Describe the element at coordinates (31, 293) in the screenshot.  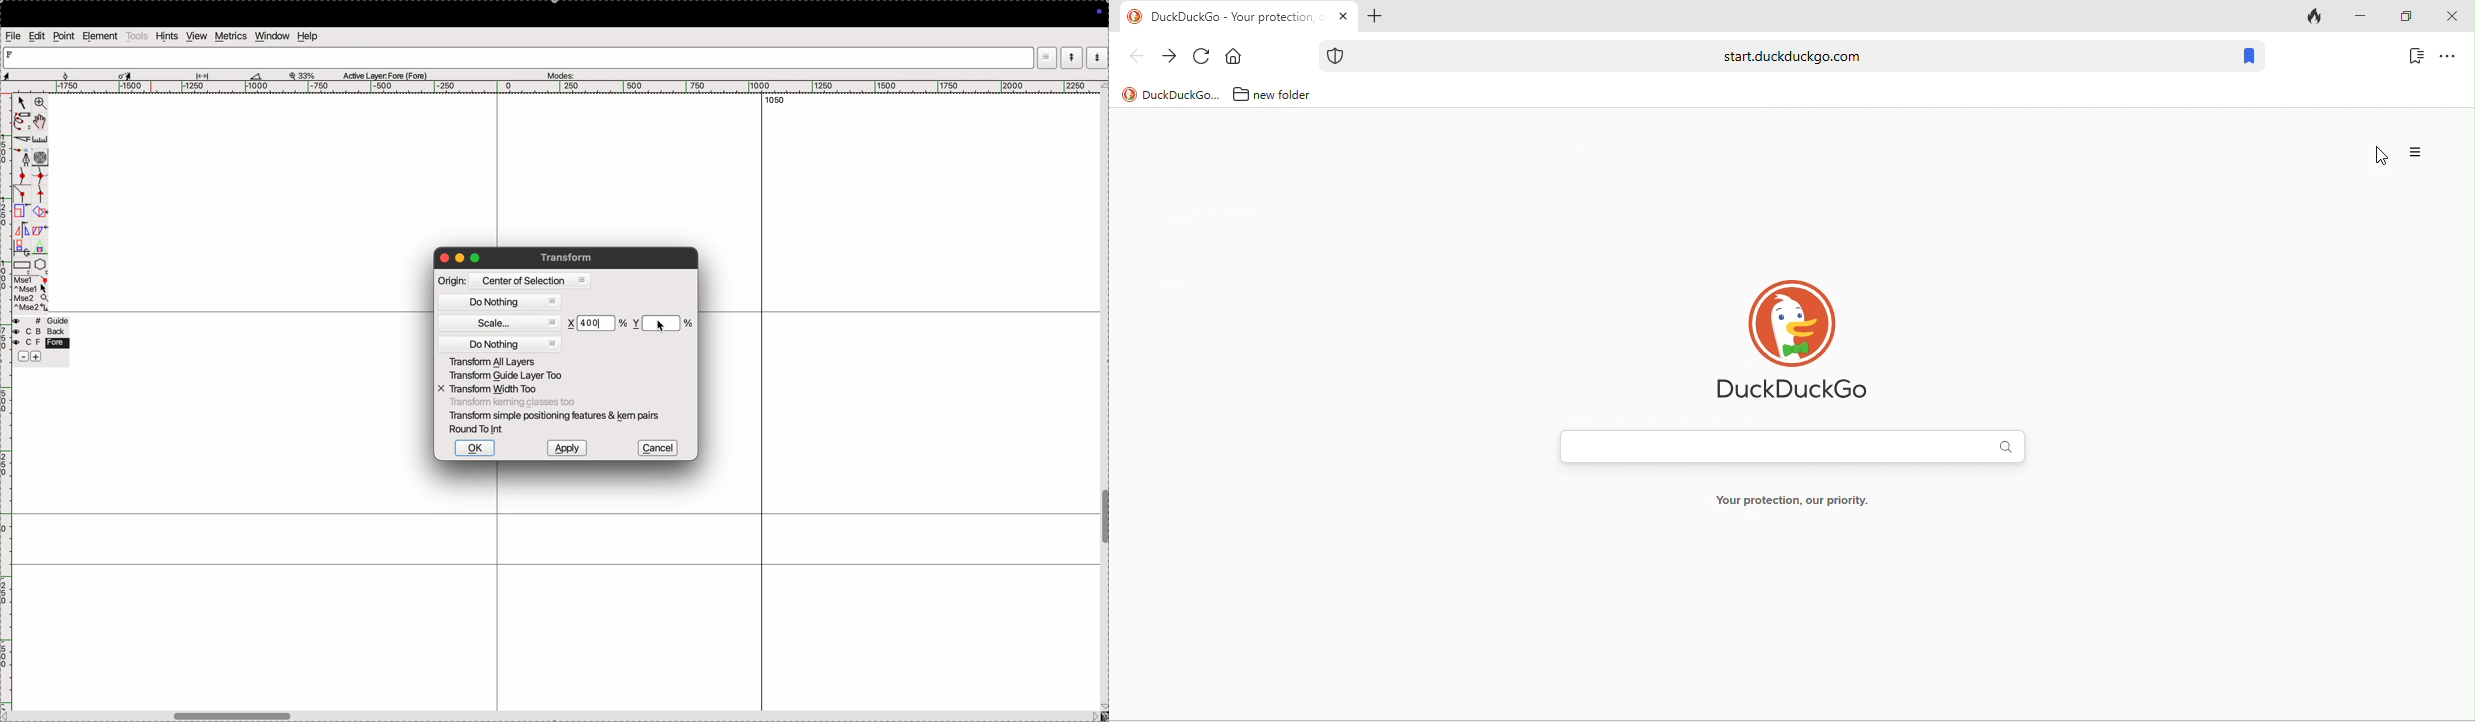
I see `mse ` at that location.